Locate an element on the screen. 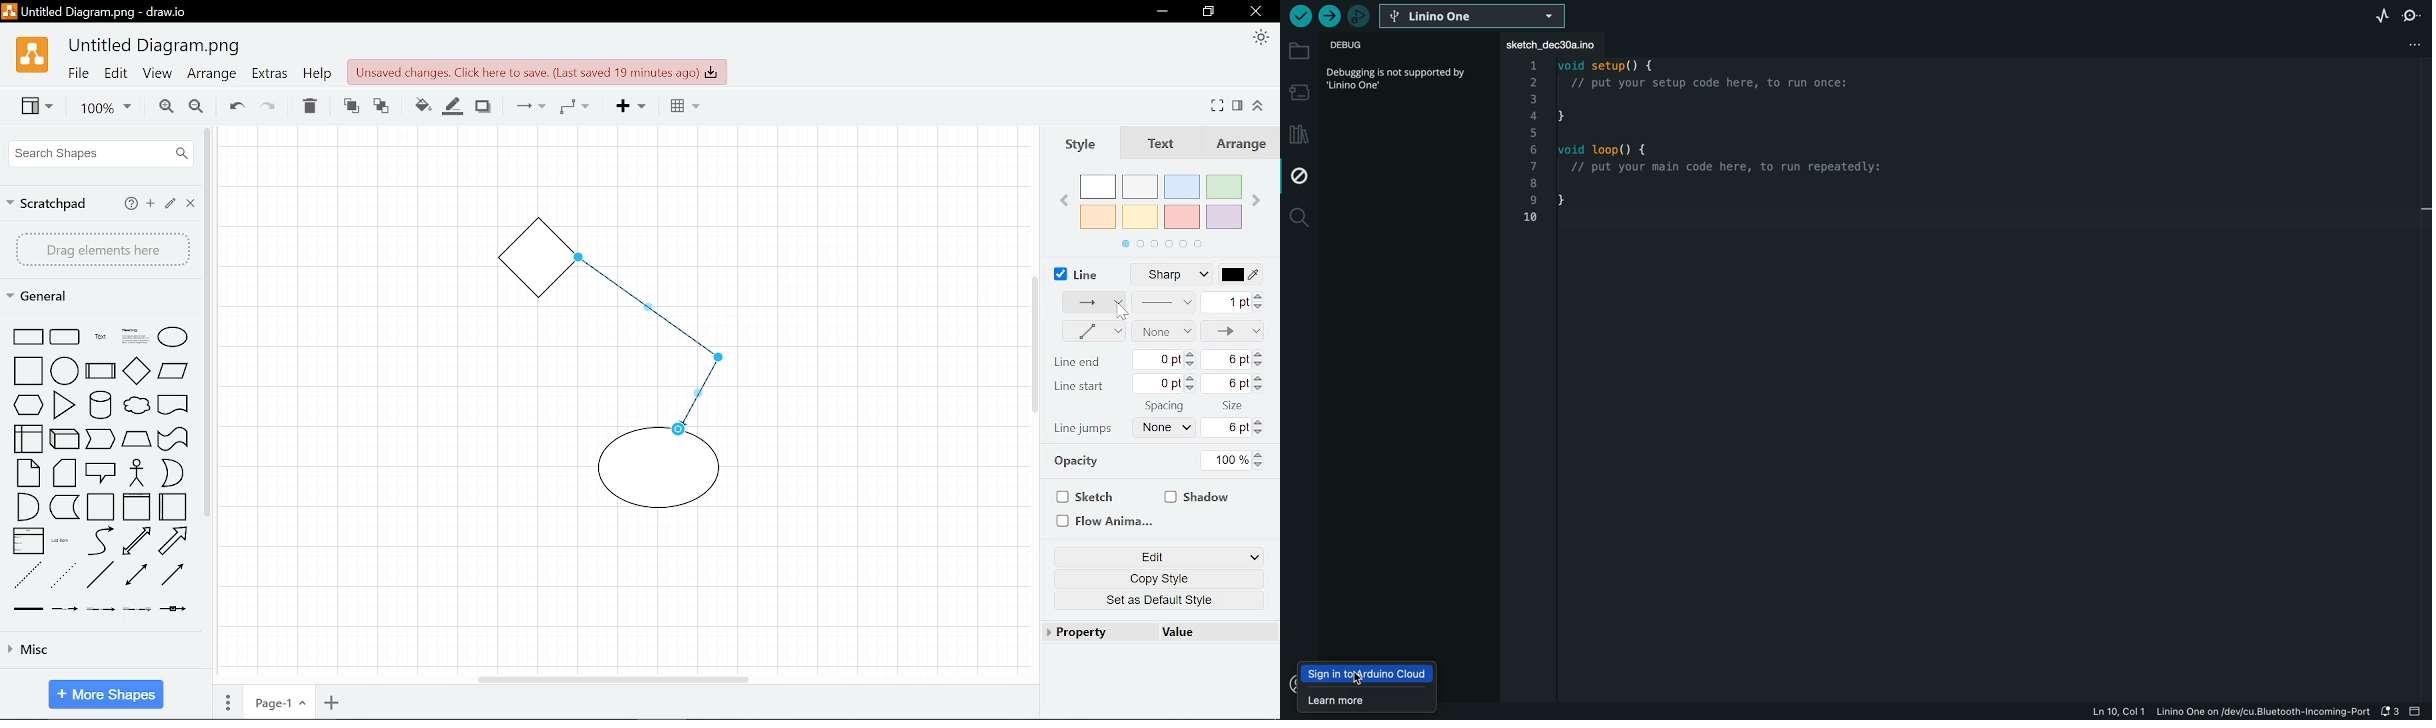  shape is located at coordinates (174, 507).